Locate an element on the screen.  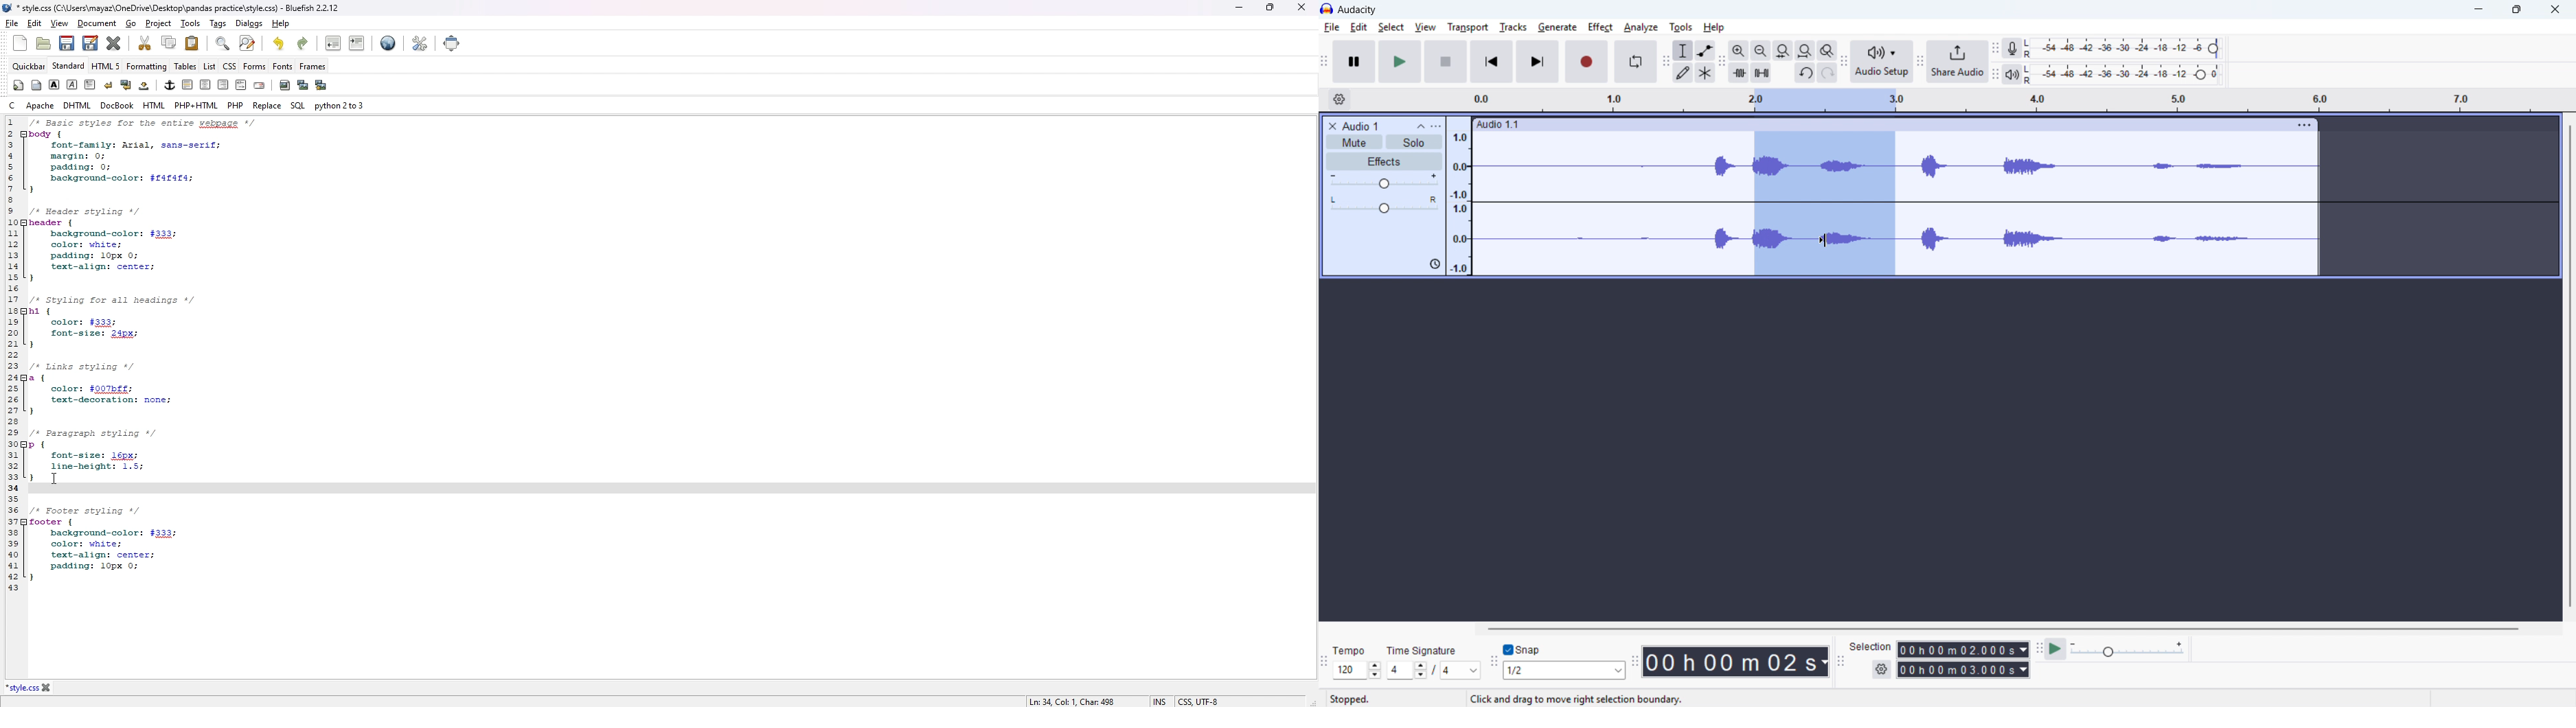
minimize is located at coordinates (1238, 8).